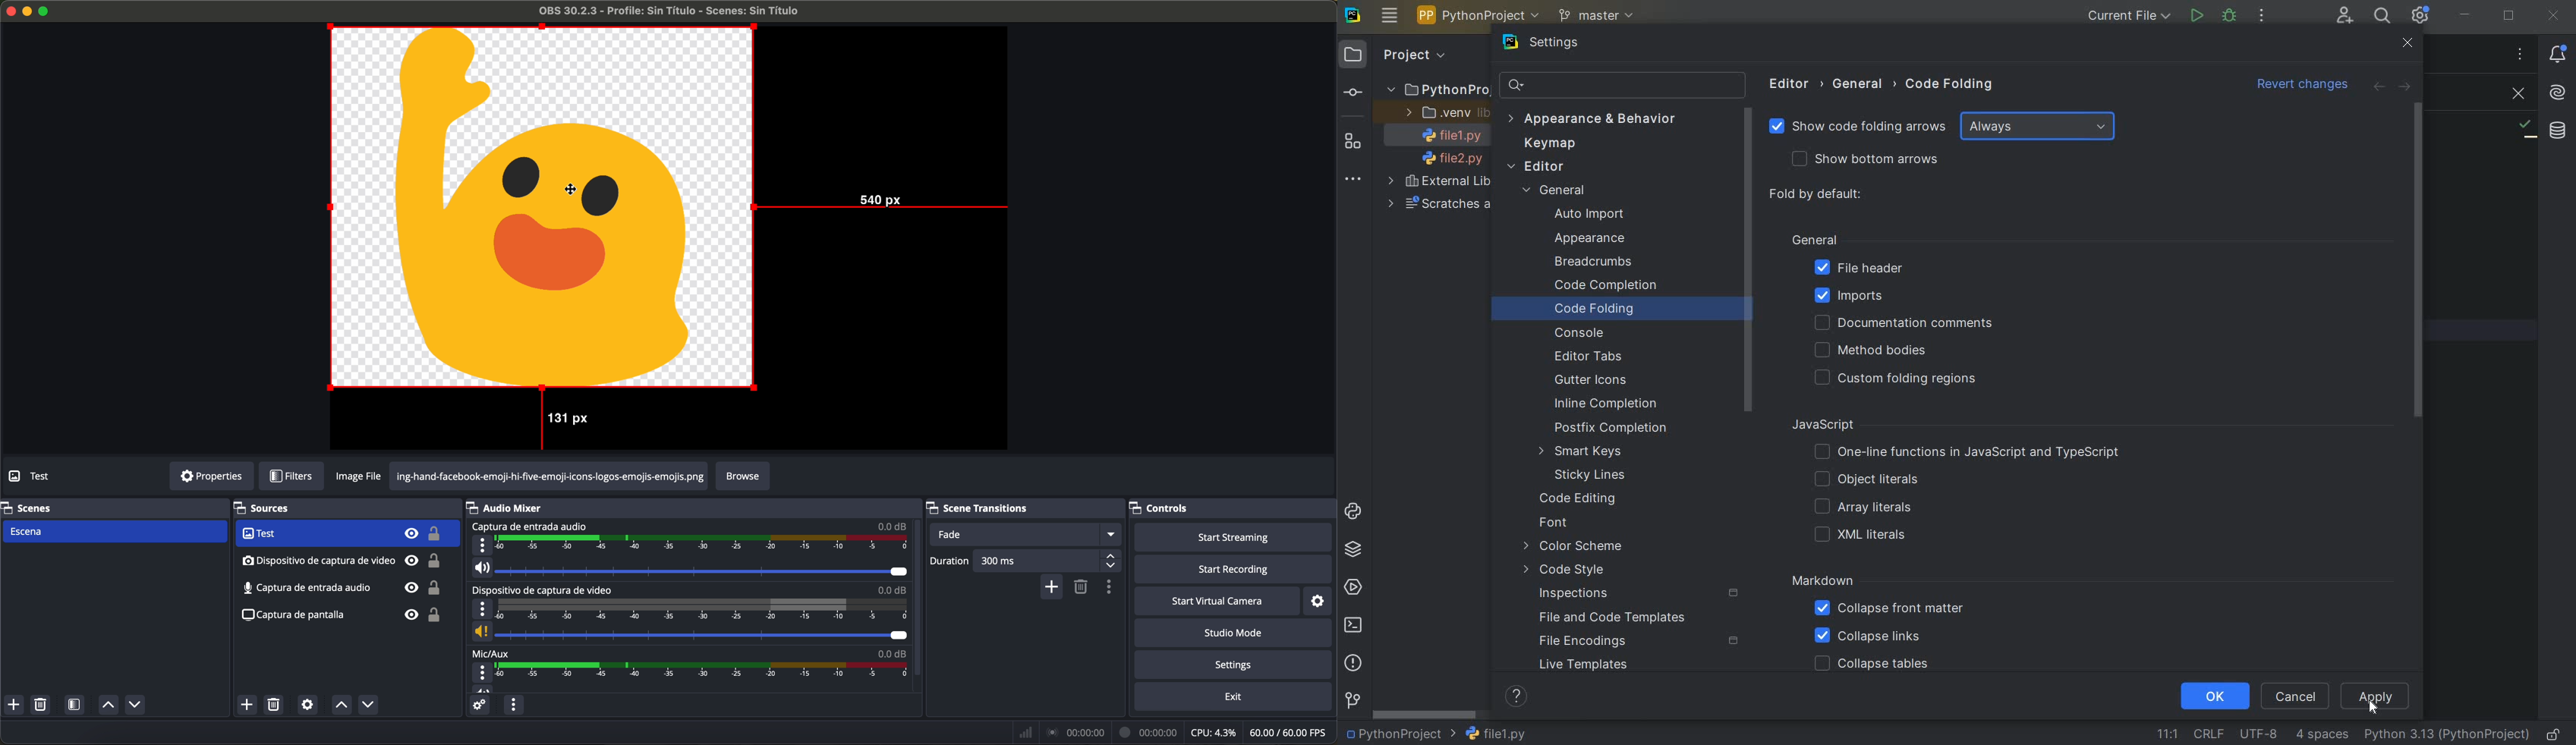 This screenshot has height=756, width=2576. I want to click on no source selected, so click(54, 475).